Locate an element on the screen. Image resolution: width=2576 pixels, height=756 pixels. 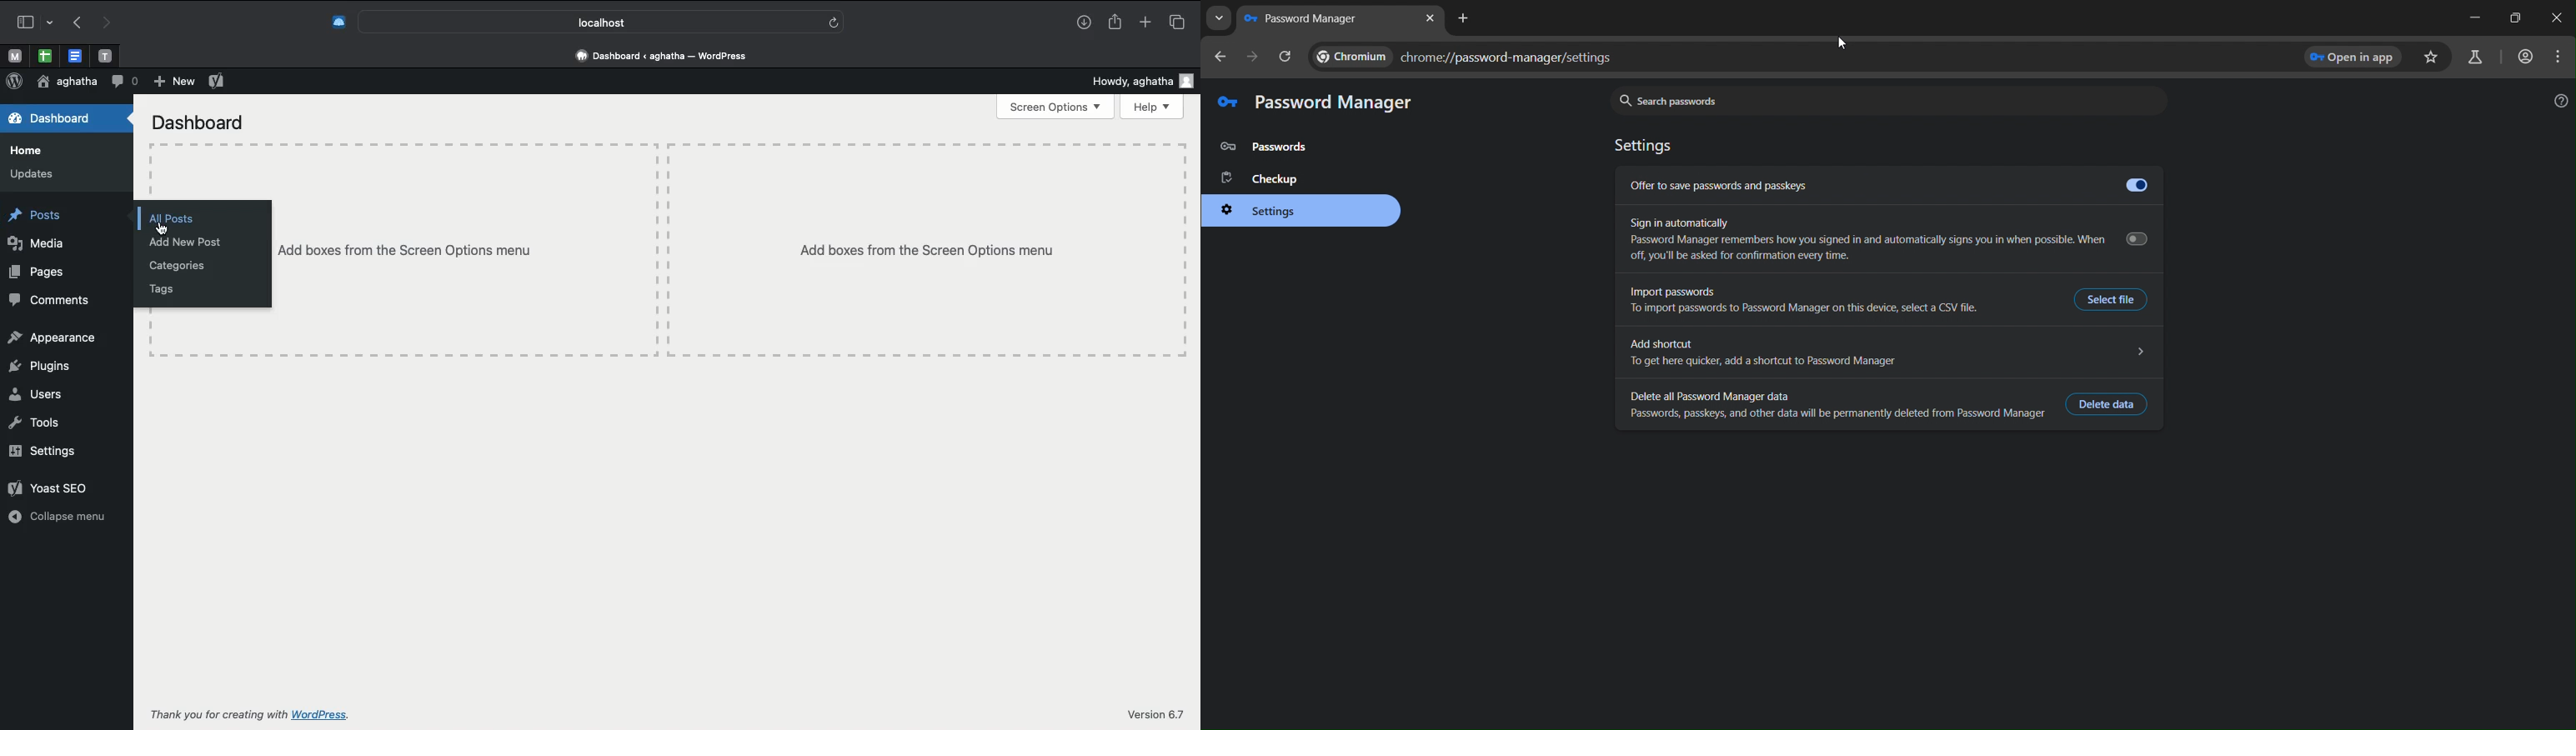
cursor is located at coordinates (163, 229).